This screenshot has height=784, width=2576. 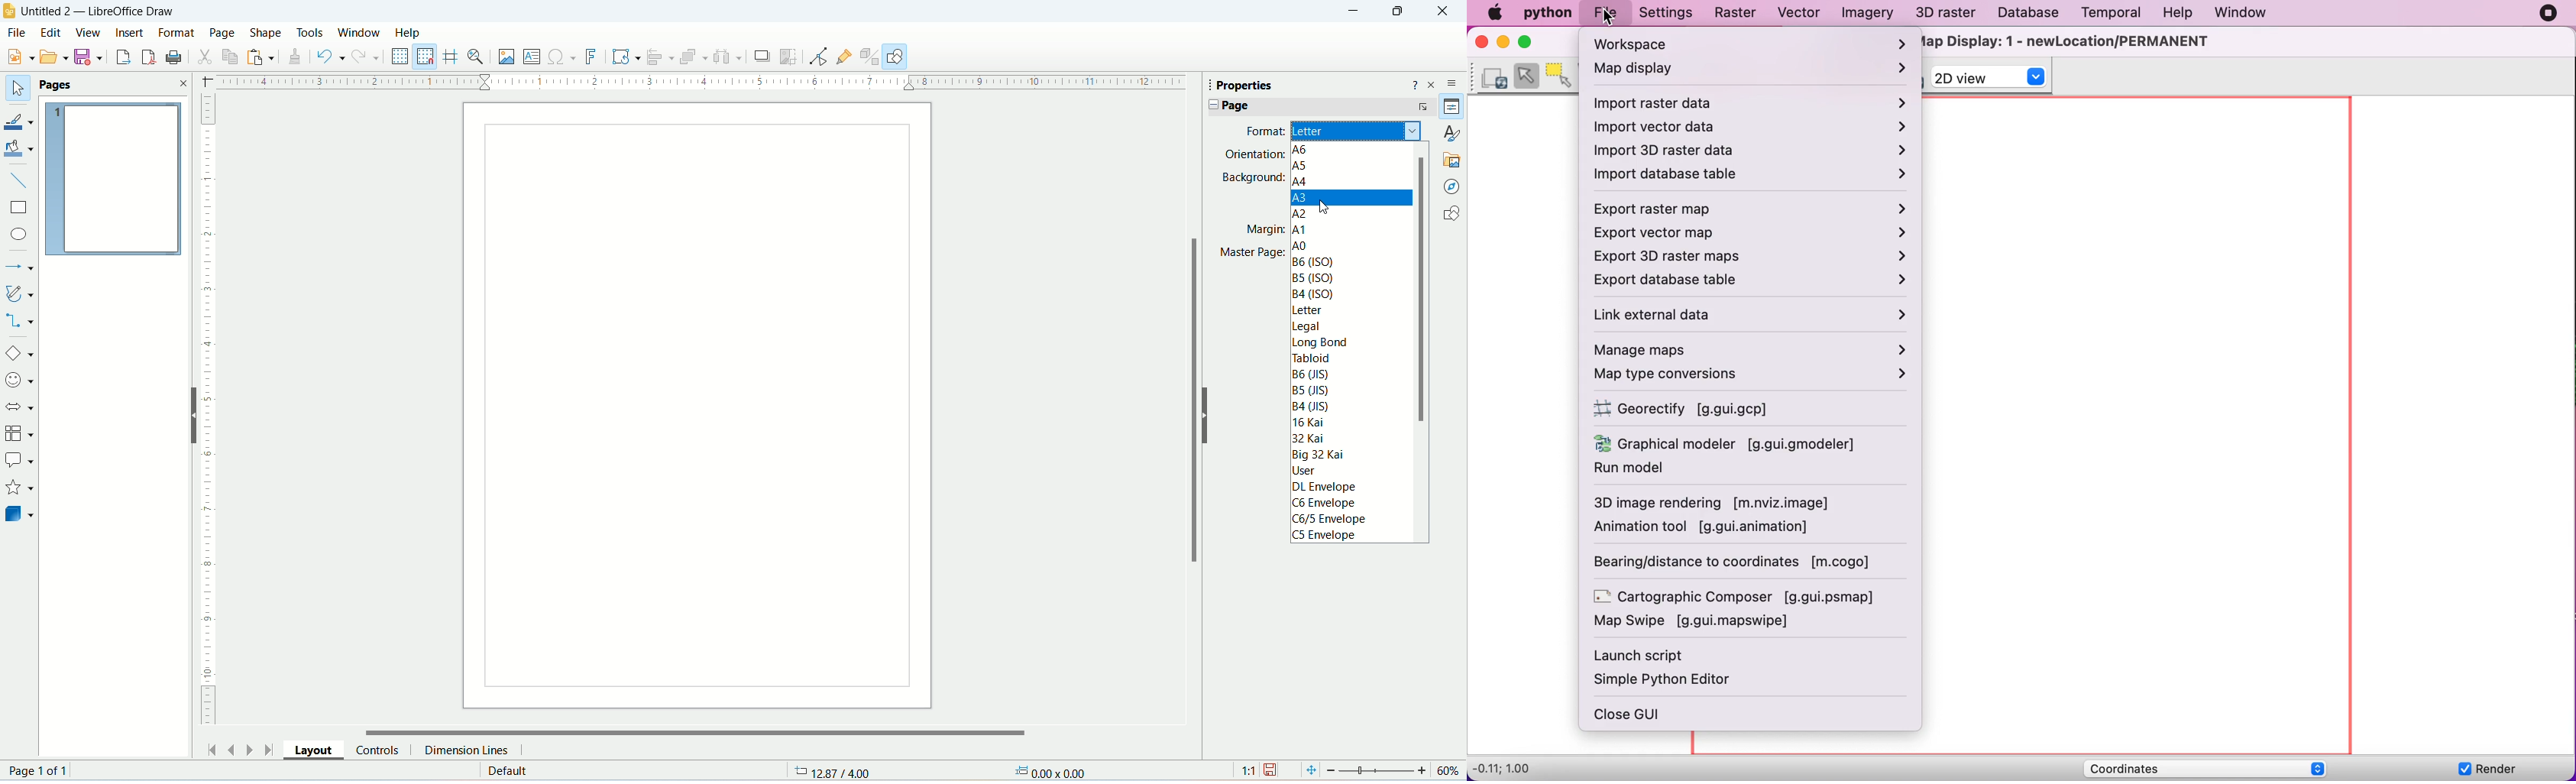 I want to click on select, so click(x=17, y=89).